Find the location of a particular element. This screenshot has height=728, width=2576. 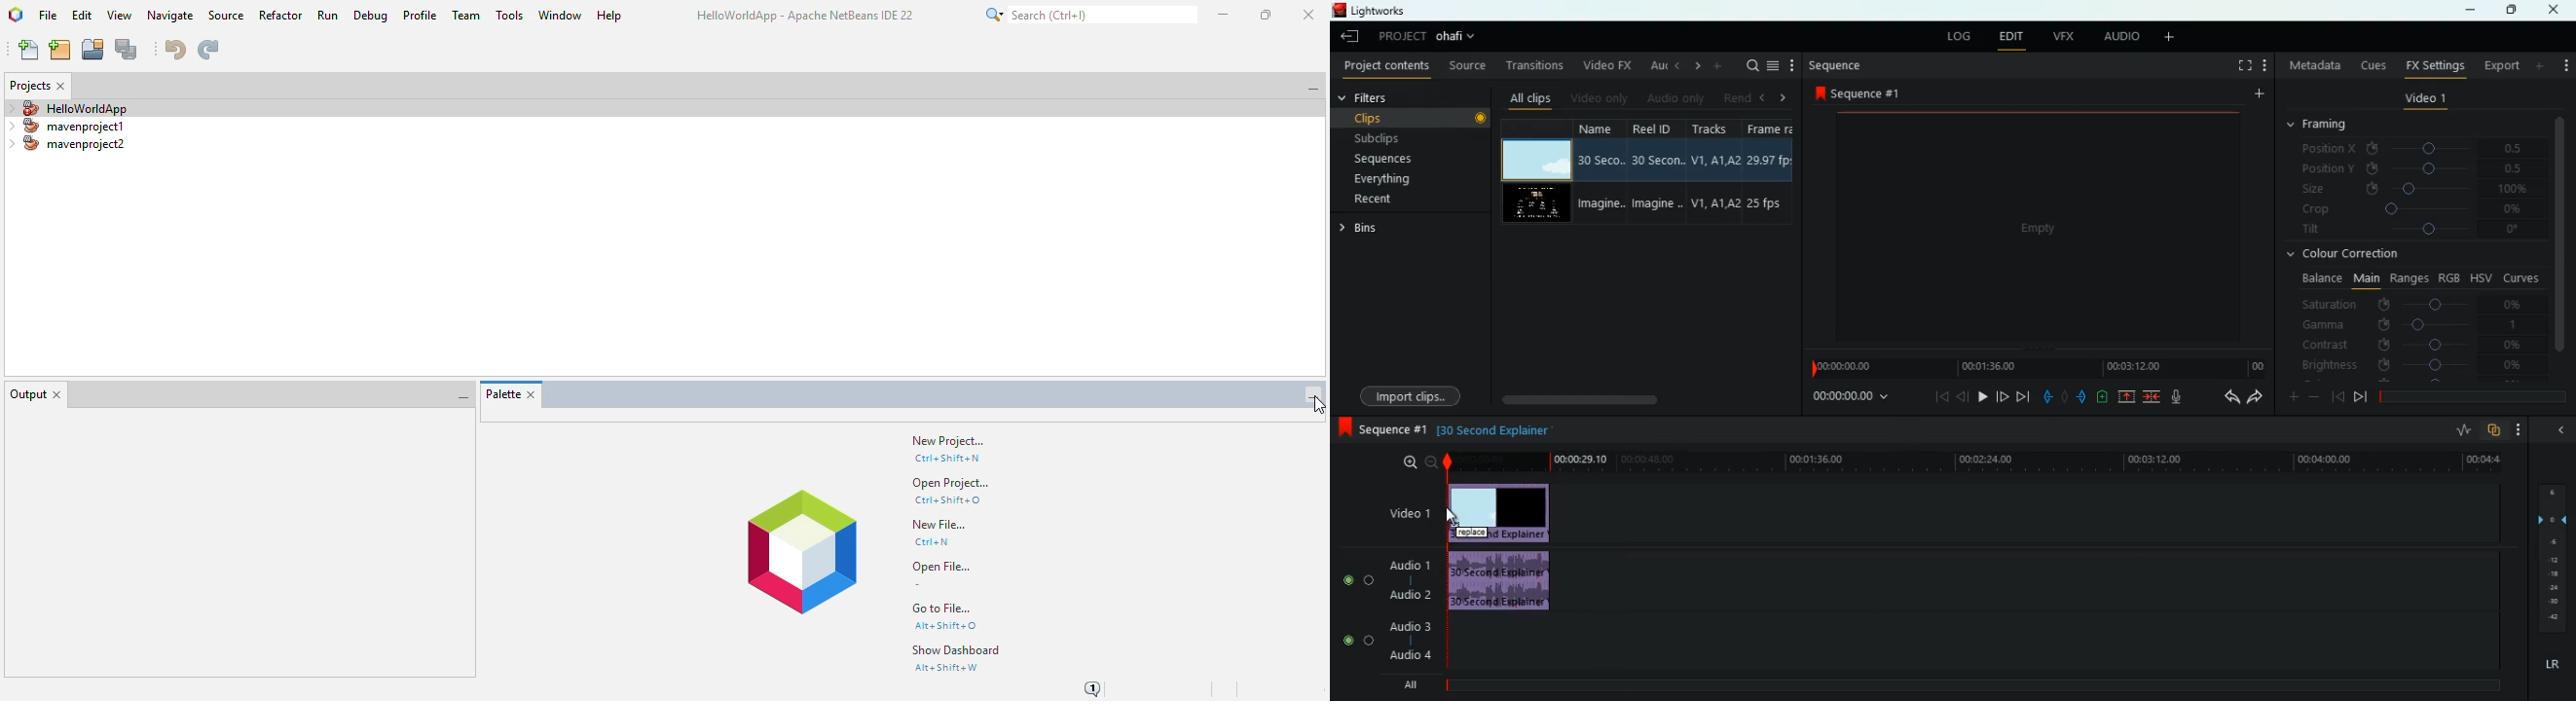

au is located at coordinates (1652, 63).